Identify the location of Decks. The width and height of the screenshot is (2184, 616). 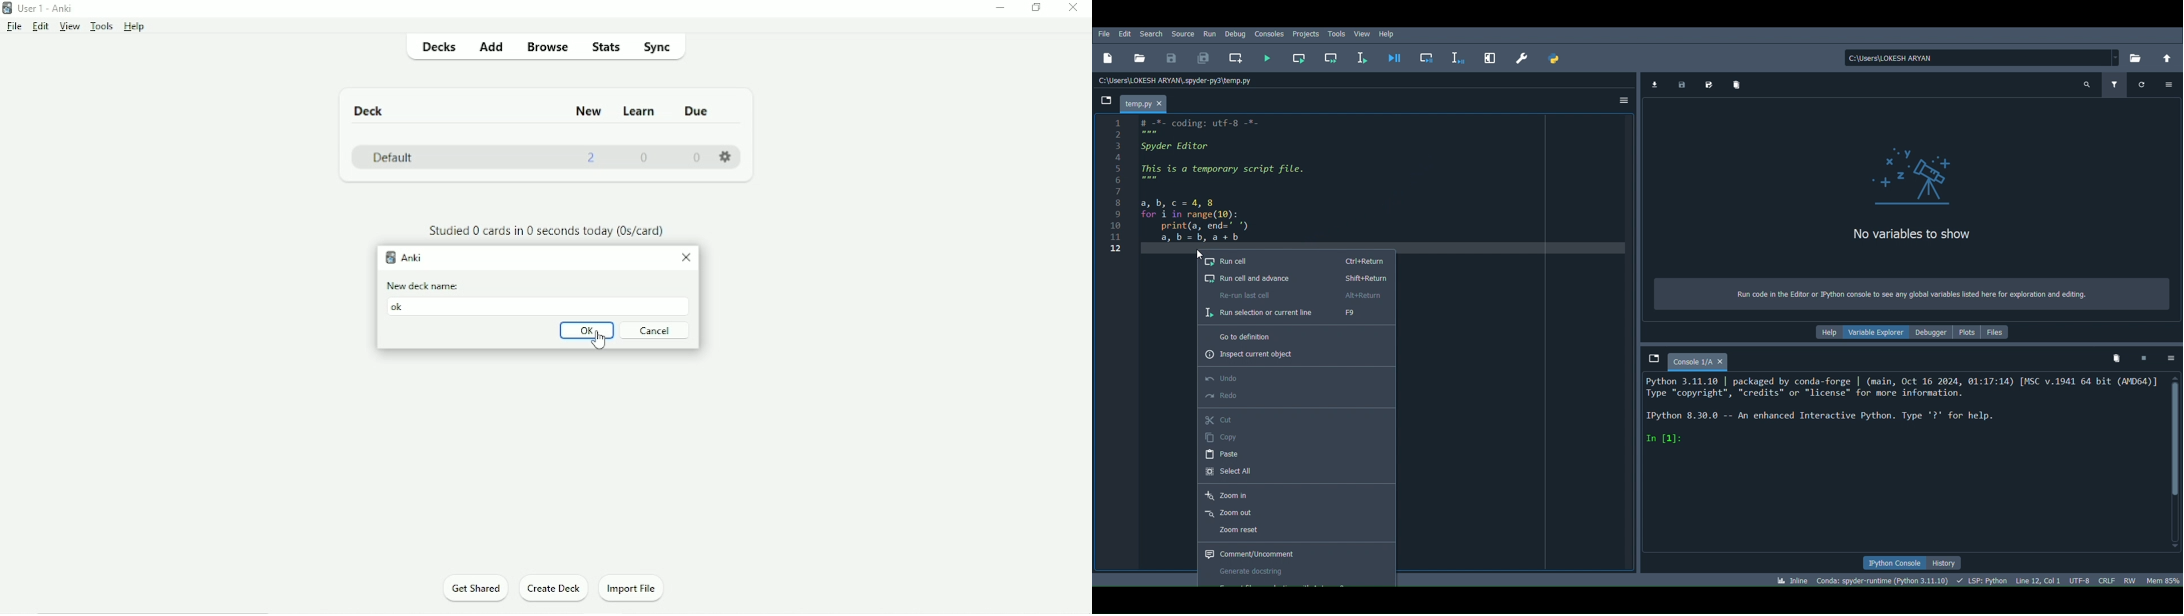
(437, 48).